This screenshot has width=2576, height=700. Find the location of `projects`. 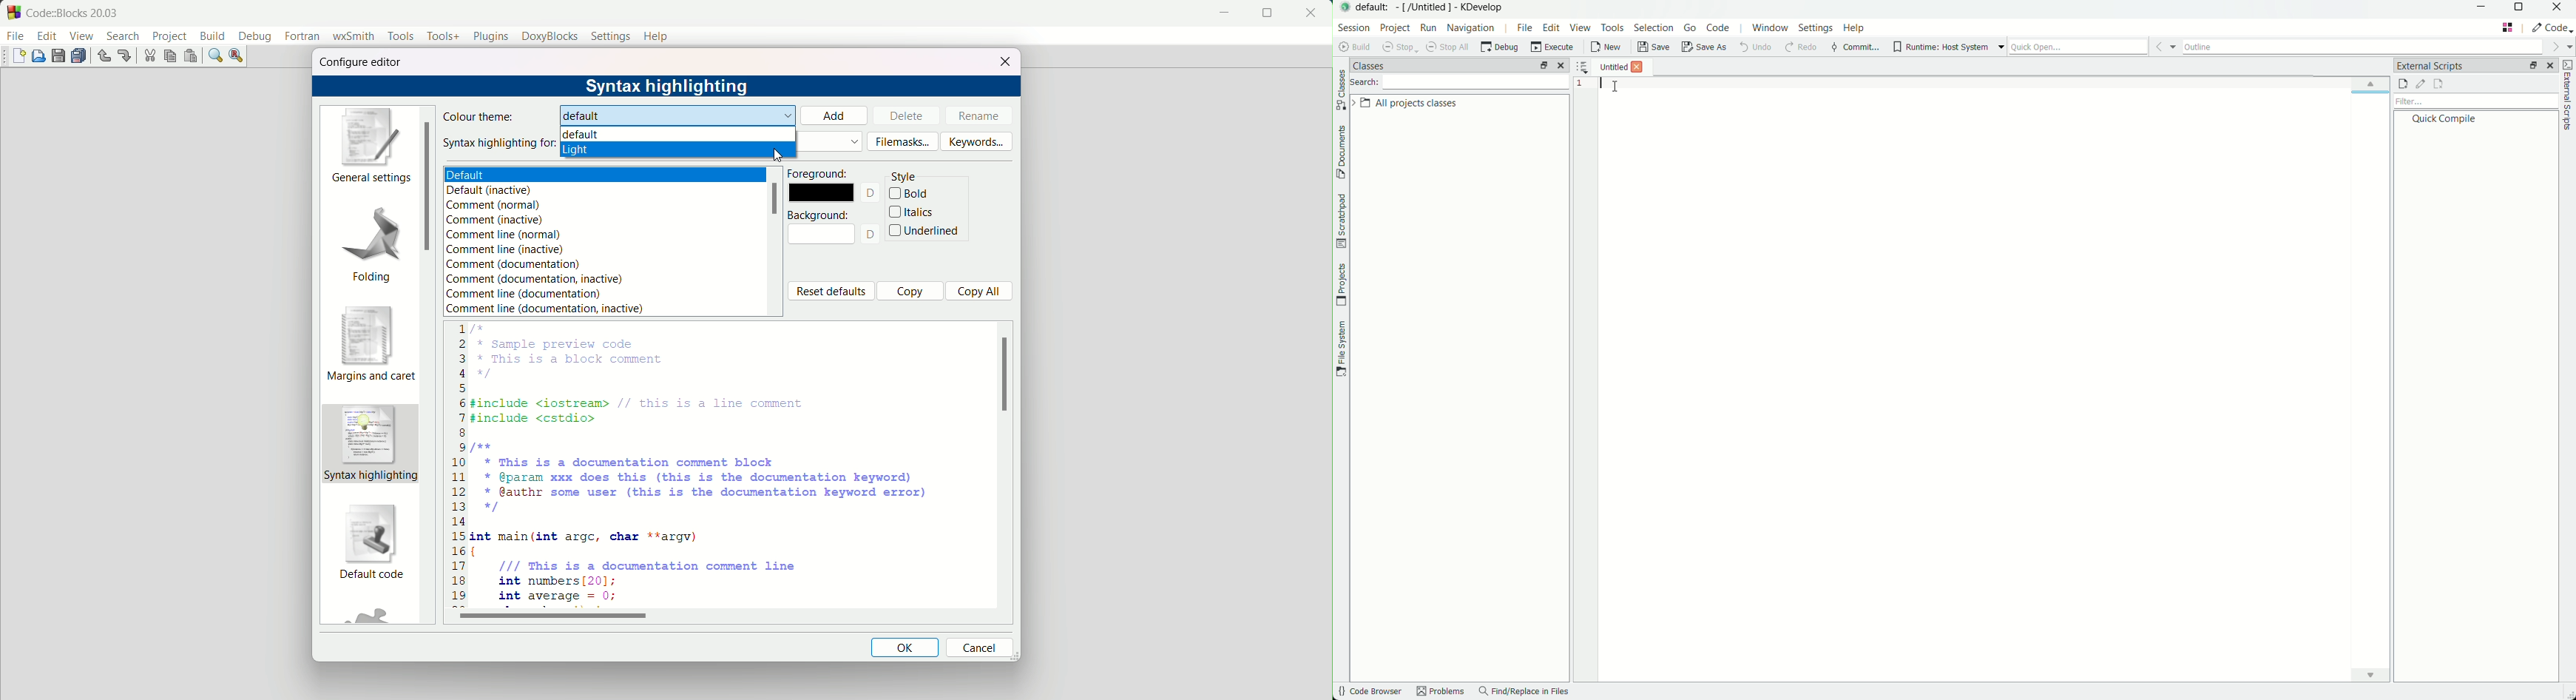

projects is located at coordinates (1341, 283).